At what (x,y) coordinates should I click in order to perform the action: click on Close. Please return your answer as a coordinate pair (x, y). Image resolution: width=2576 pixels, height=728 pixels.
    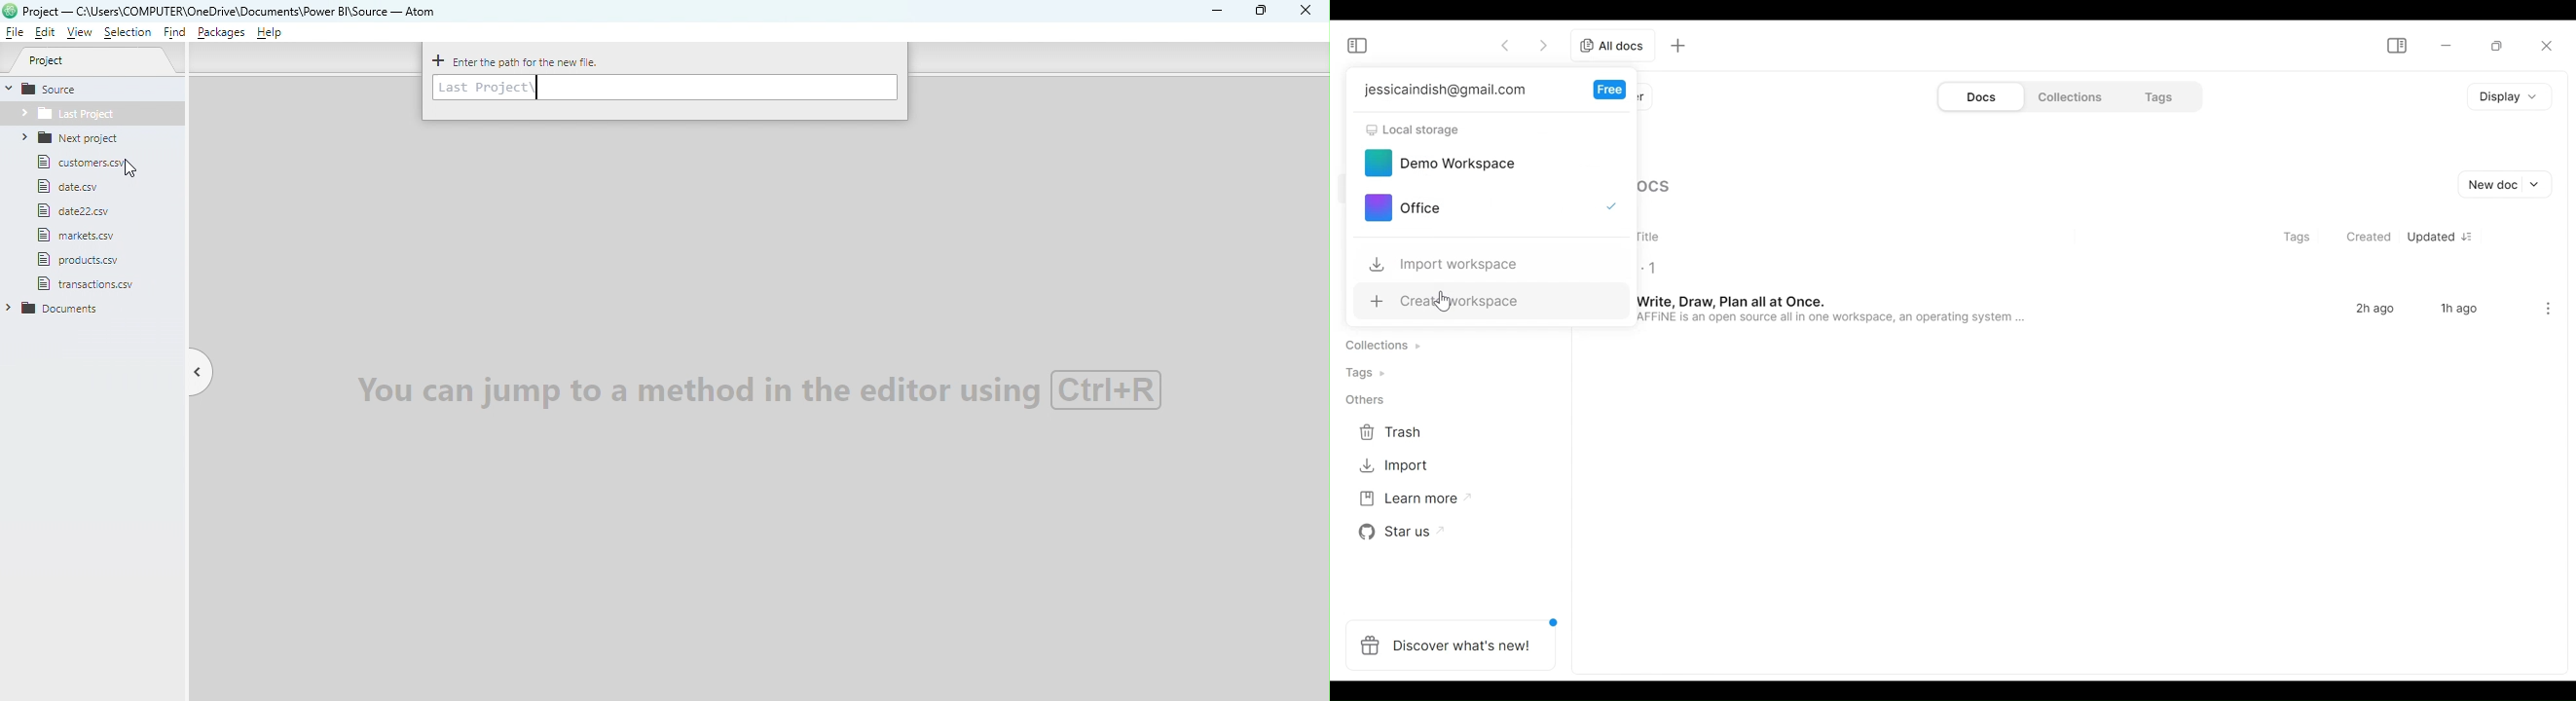
    Looking at the image, I should click on (2546, 45).